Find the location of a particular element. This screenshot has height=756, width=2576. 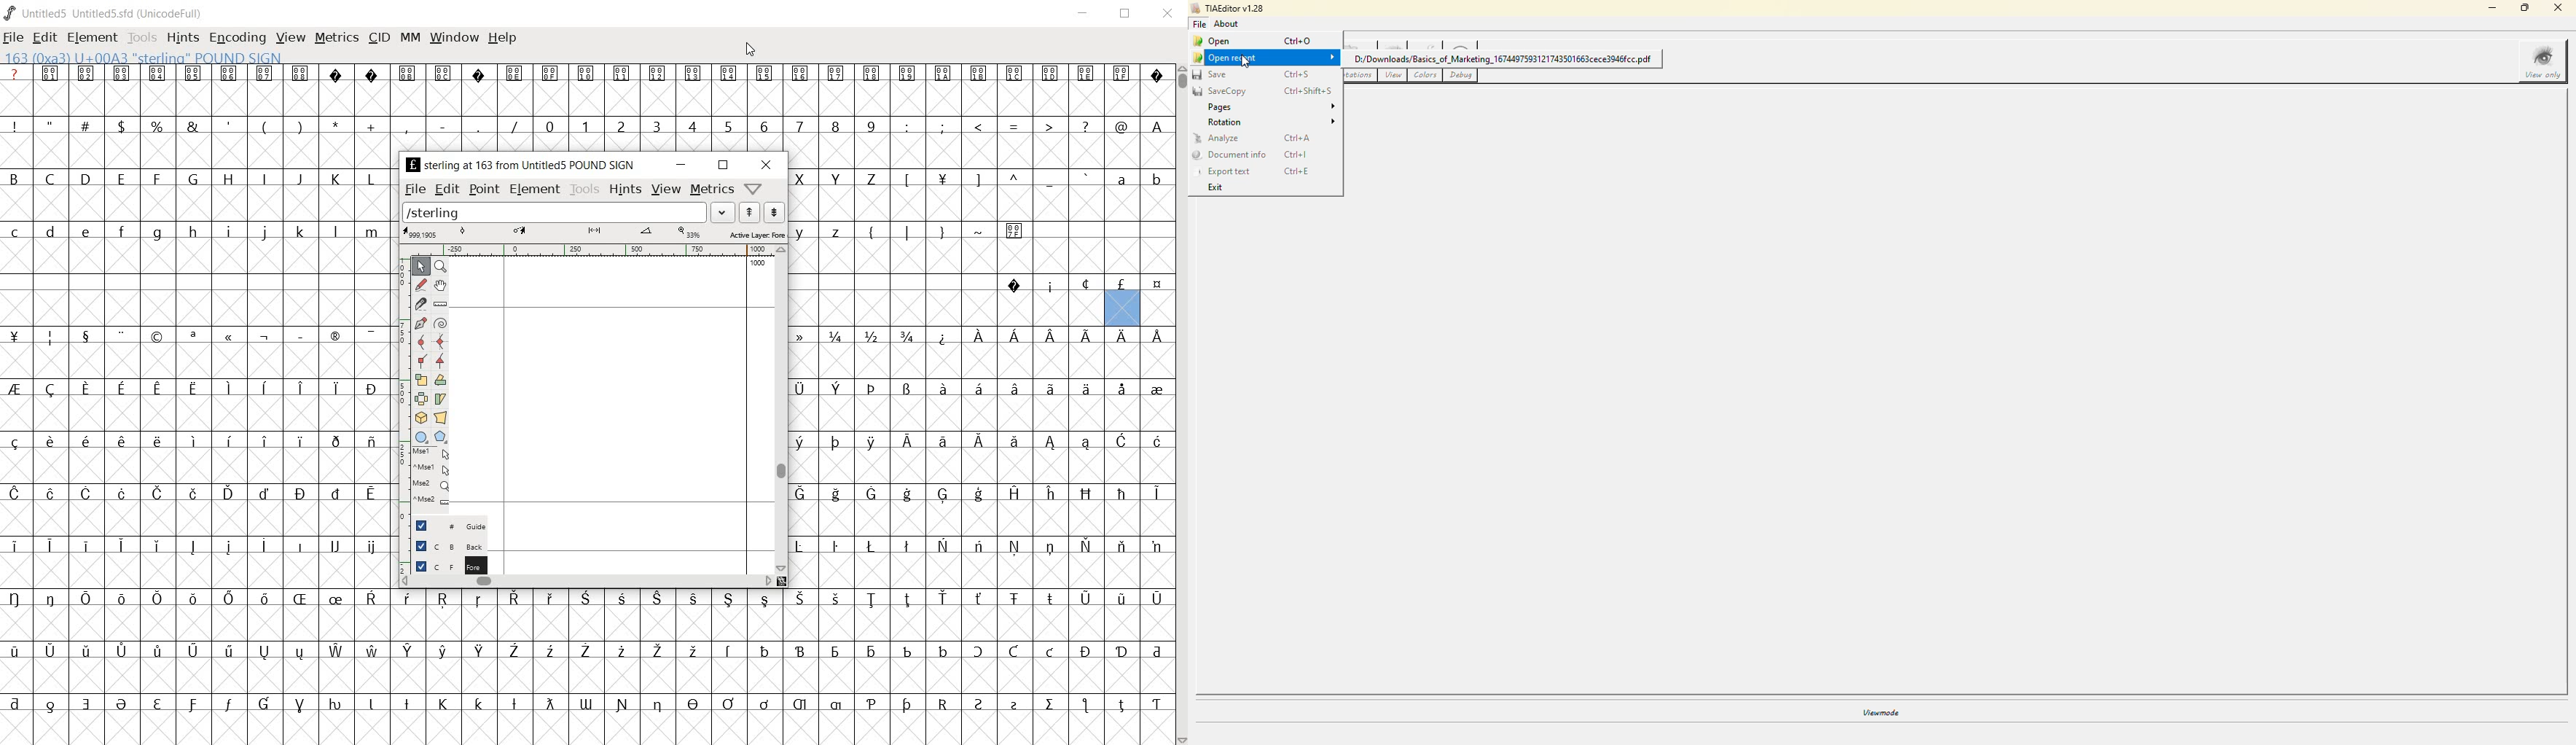

Symbol is located at coordinates (300, 599).